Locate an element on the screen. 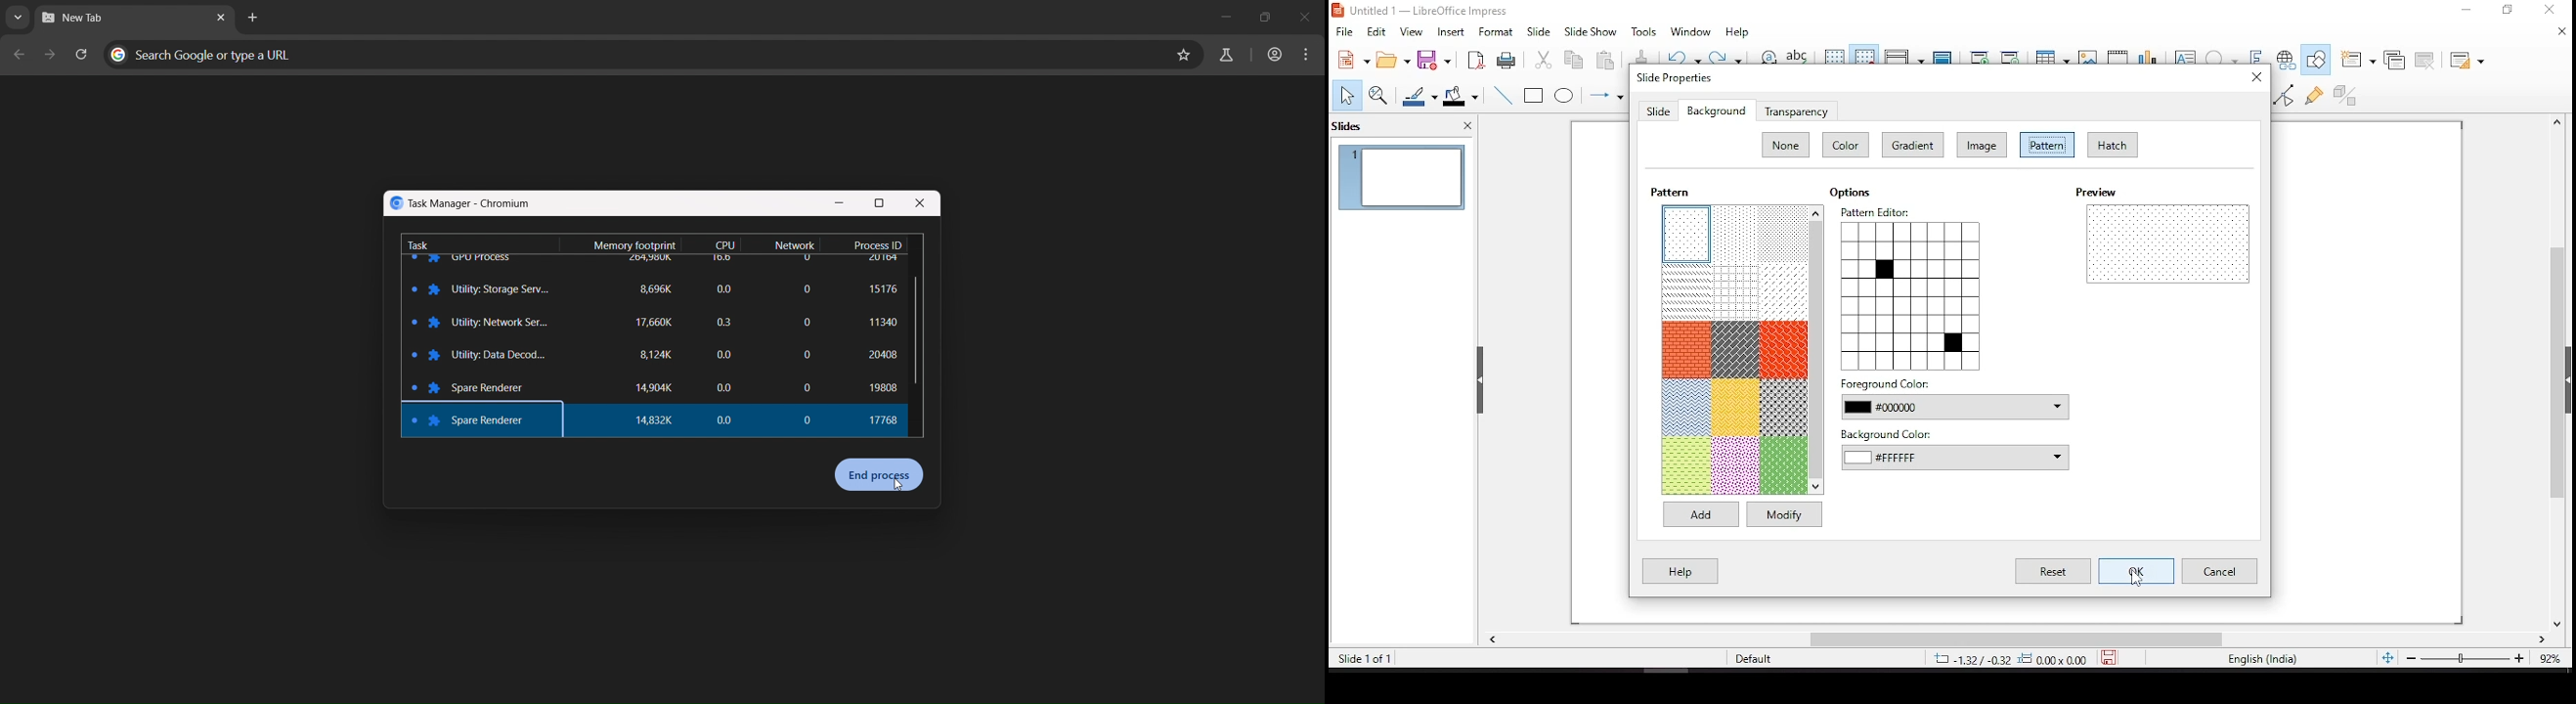  pattern is located at coordinates (1686, 408).